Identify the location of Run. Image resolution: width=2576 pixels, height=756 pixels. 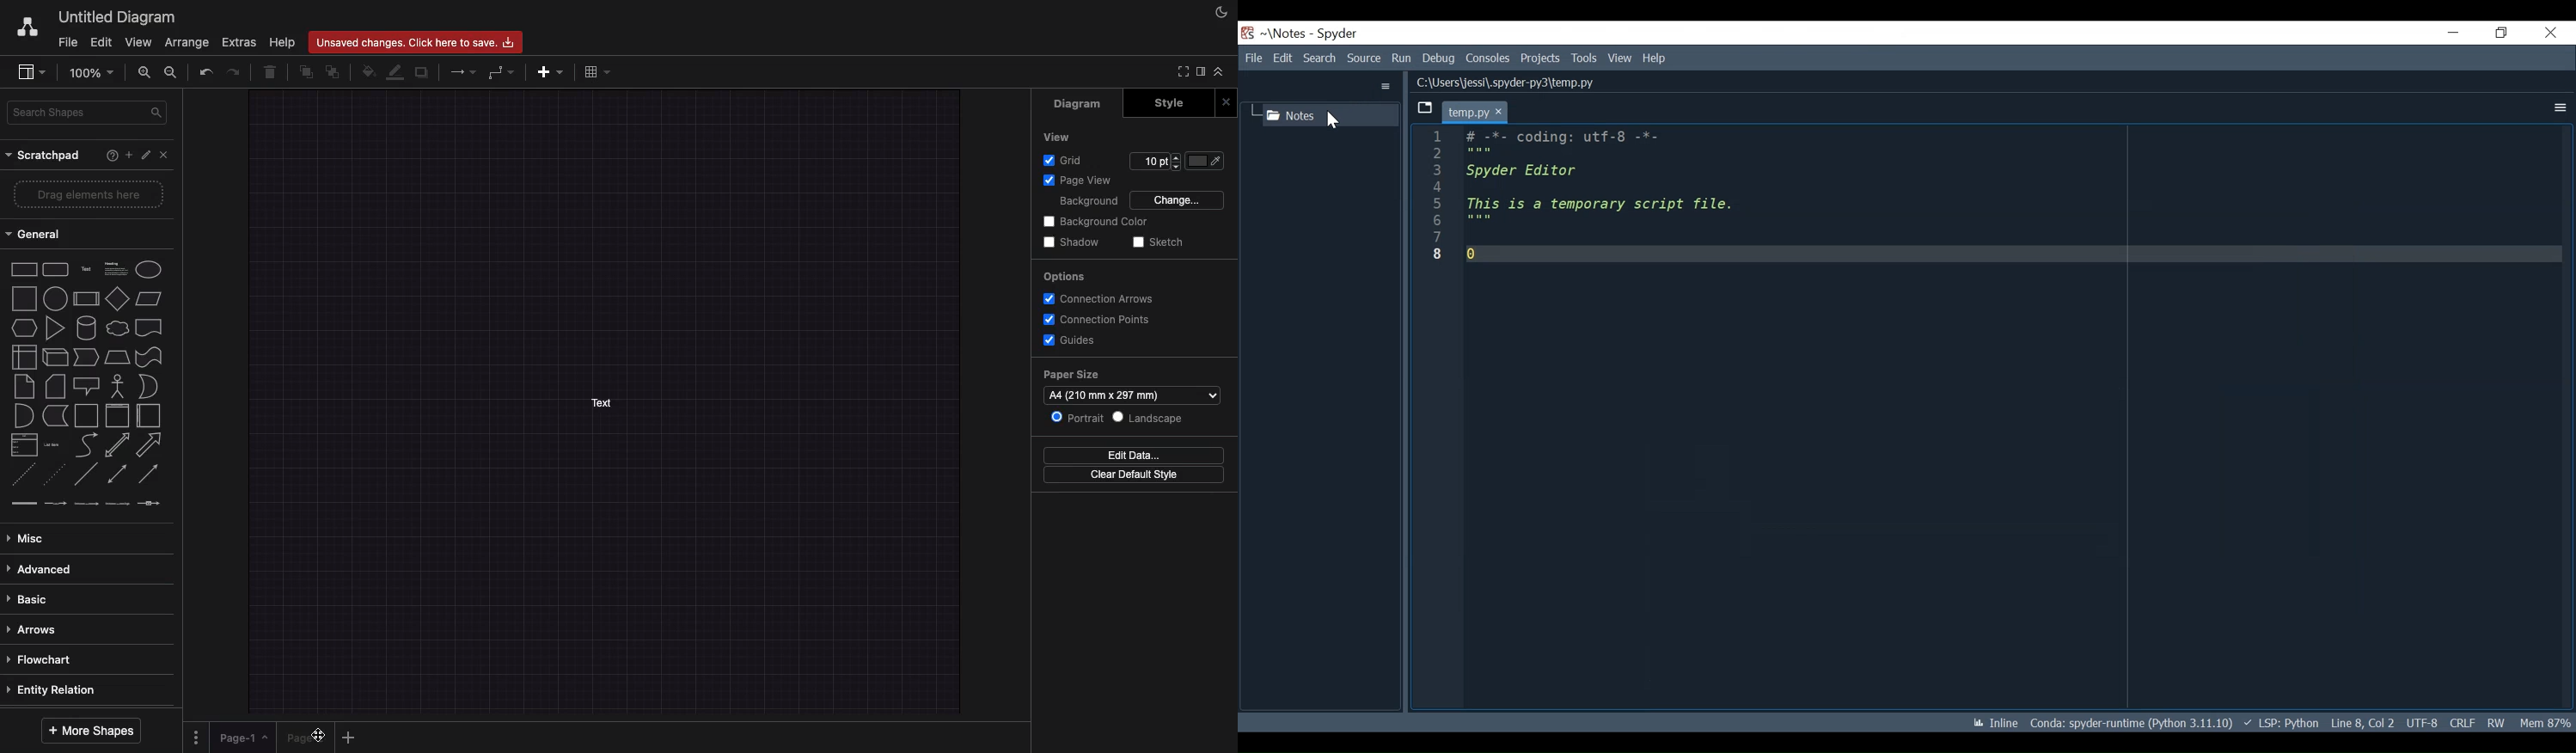
(1399, 58).